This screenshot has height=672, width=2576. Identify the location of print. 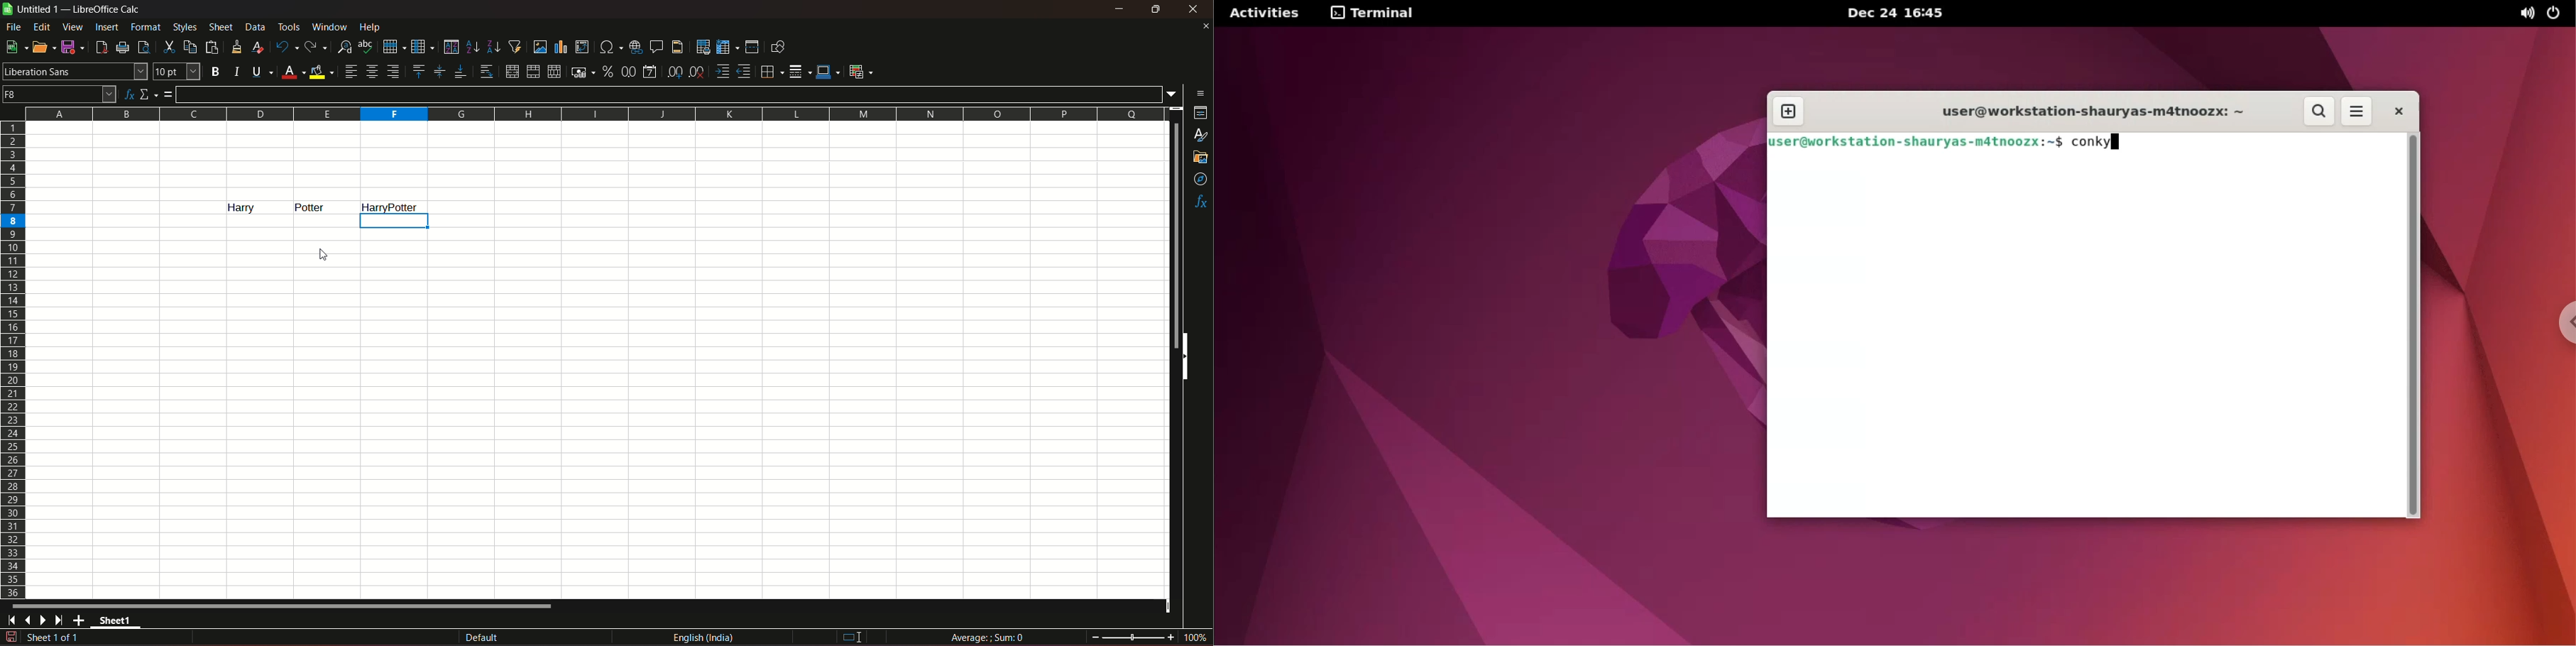
(123, 49).